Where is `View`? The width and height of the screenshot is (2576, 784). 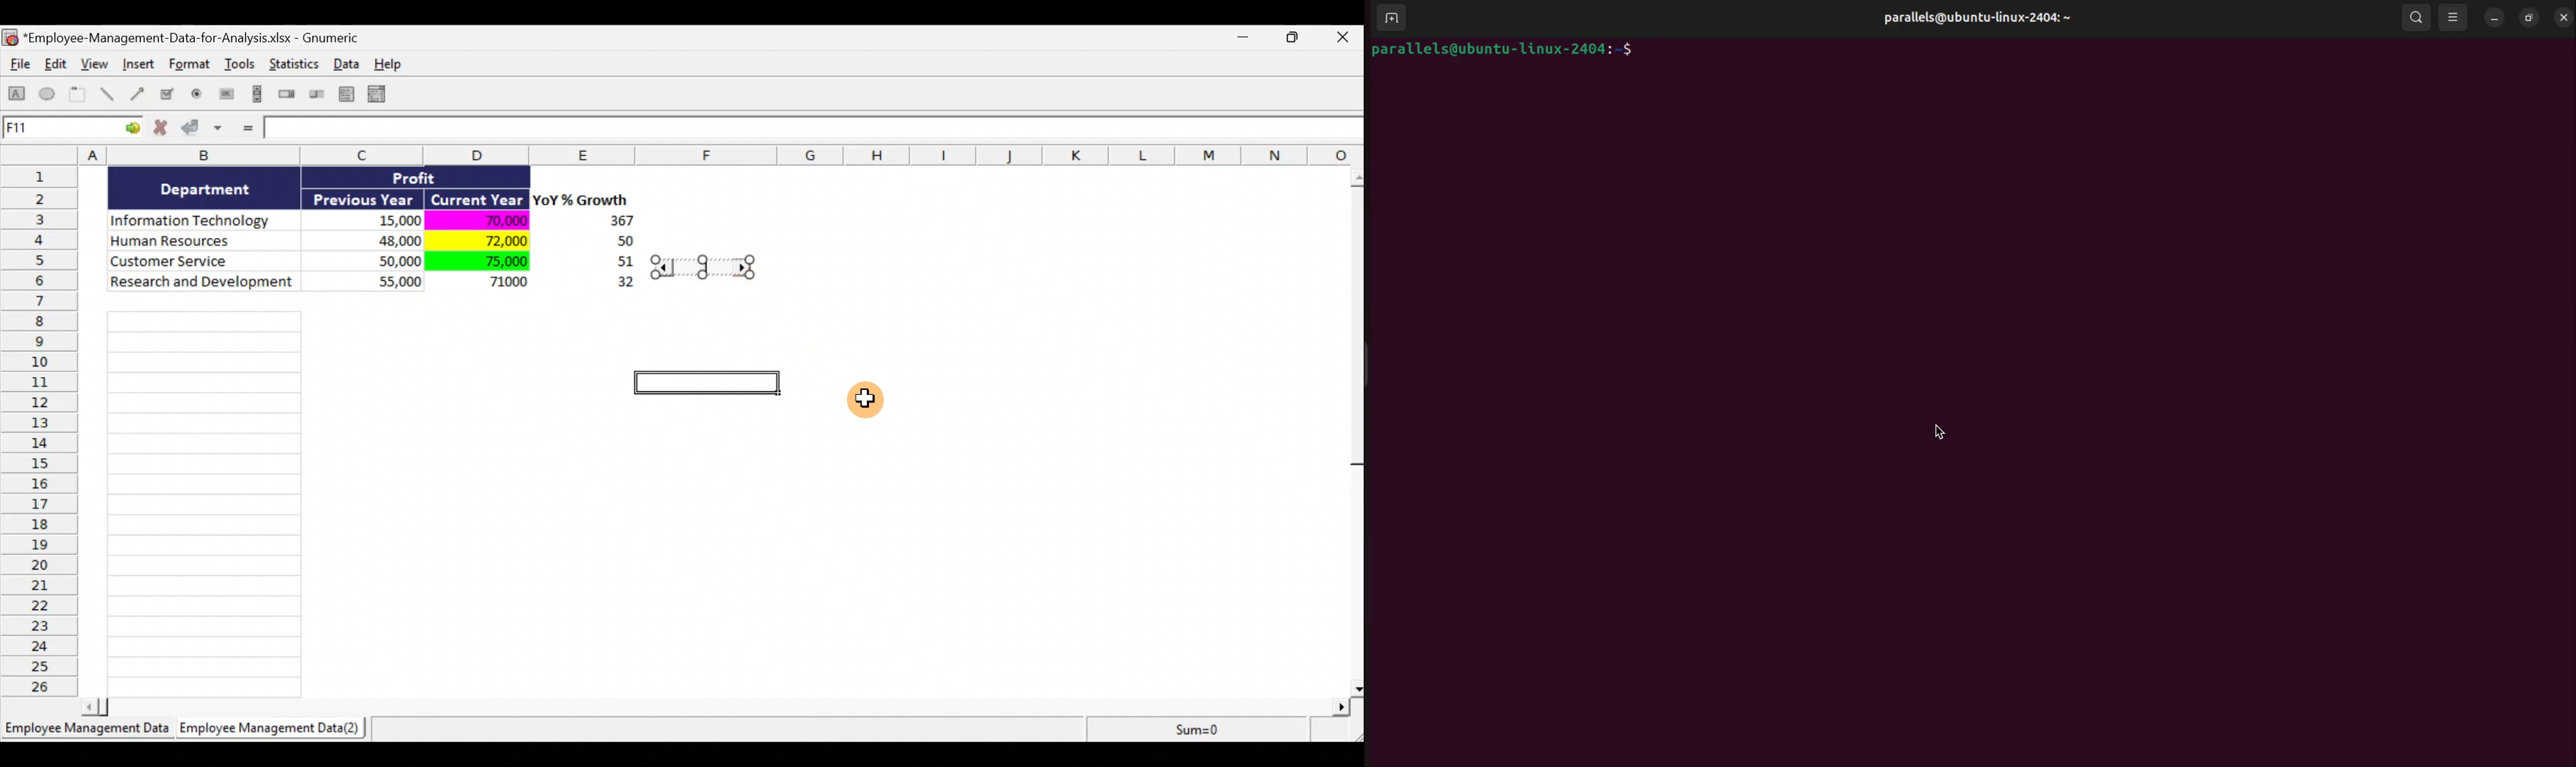
View is located at coordinates (97, 64).